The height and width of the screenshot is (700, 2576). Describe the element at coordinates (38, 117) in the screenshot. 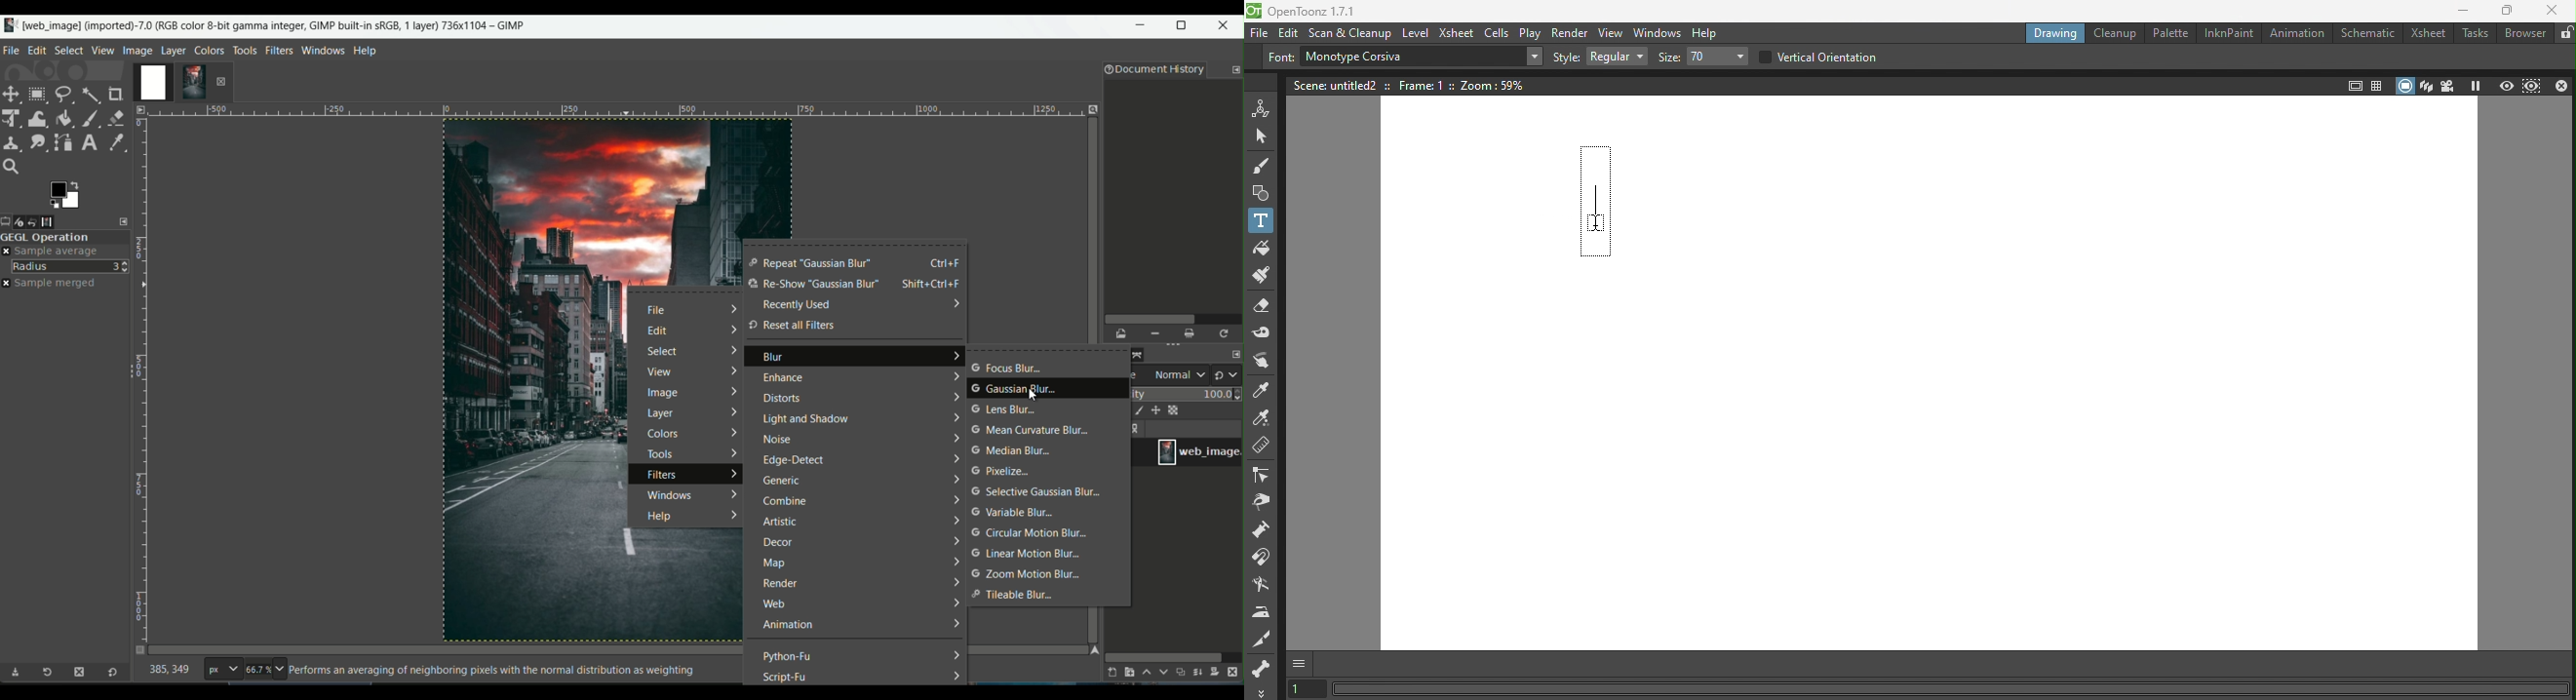

I see `transformation tool` at that location.